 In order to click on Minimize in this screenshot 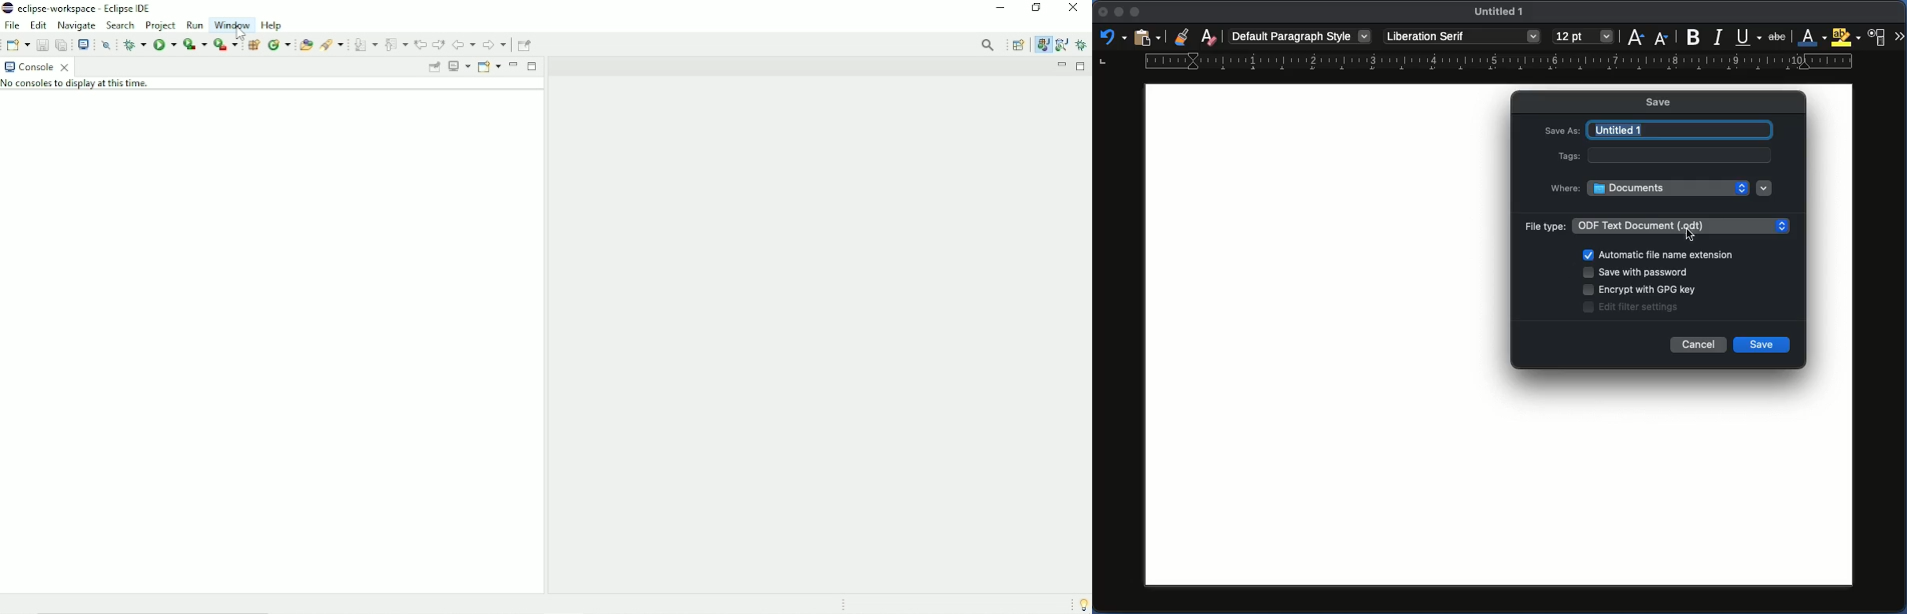, I will do `click(1136, 13)`.